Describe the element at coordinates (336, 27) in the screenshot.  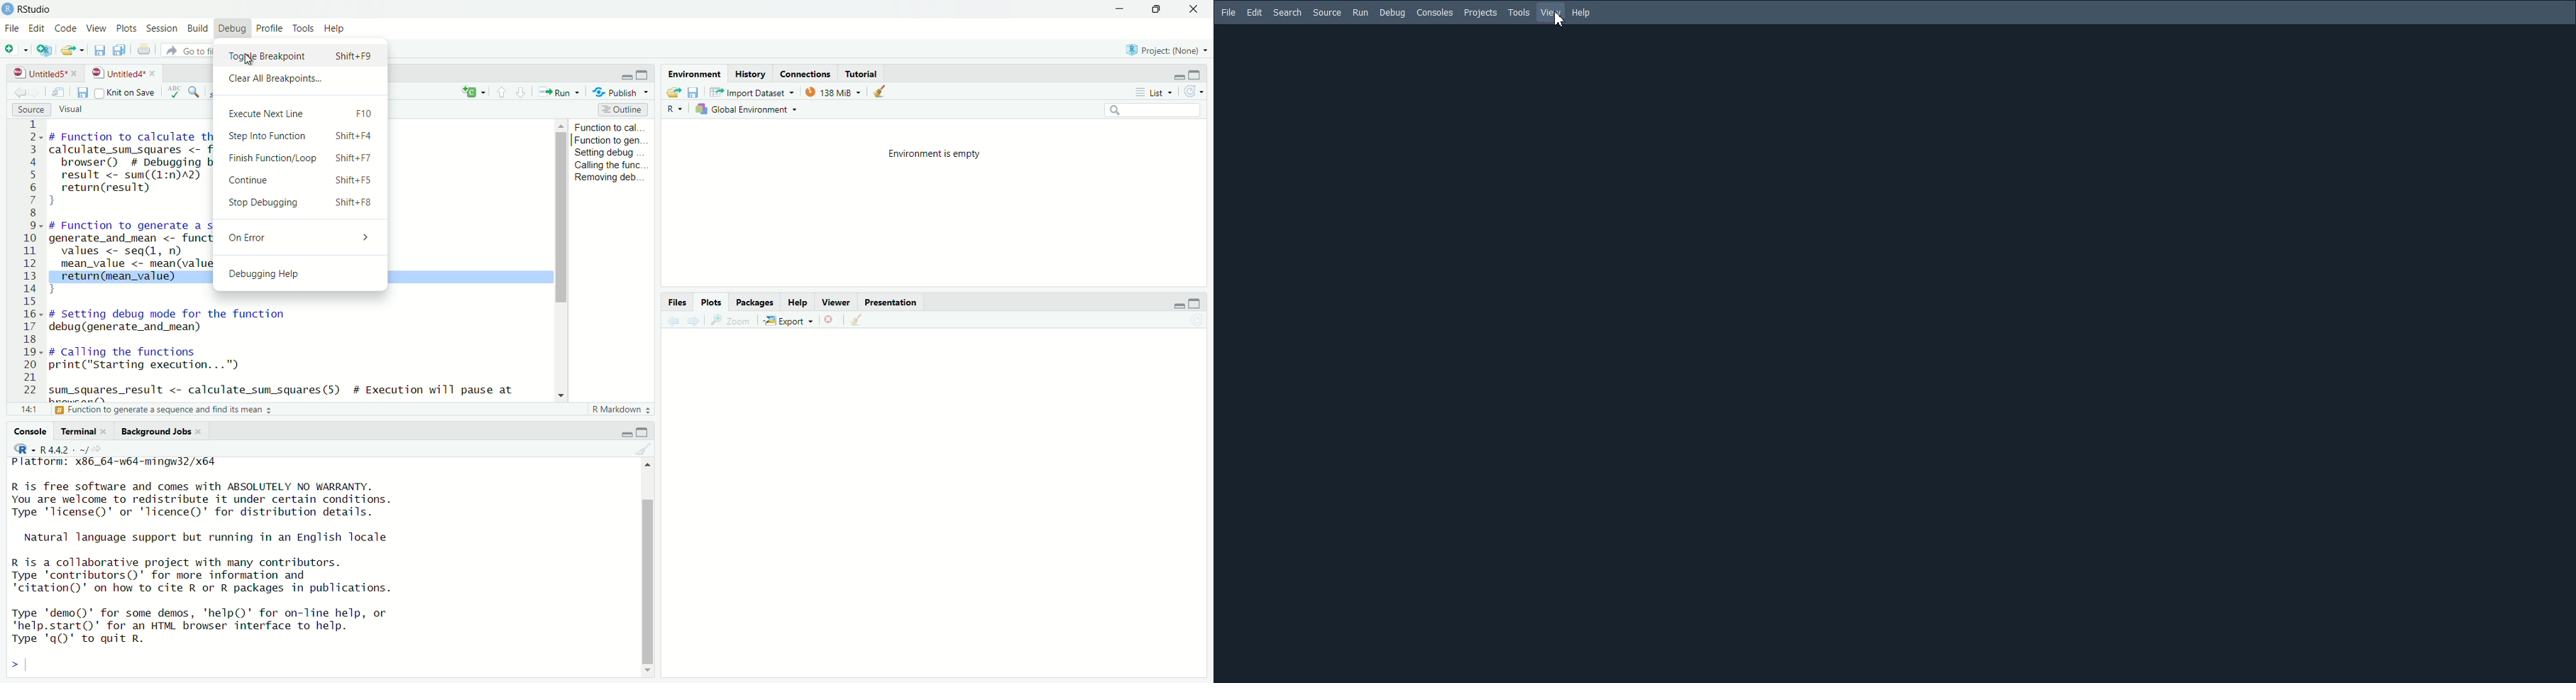
I see `help` at that location.